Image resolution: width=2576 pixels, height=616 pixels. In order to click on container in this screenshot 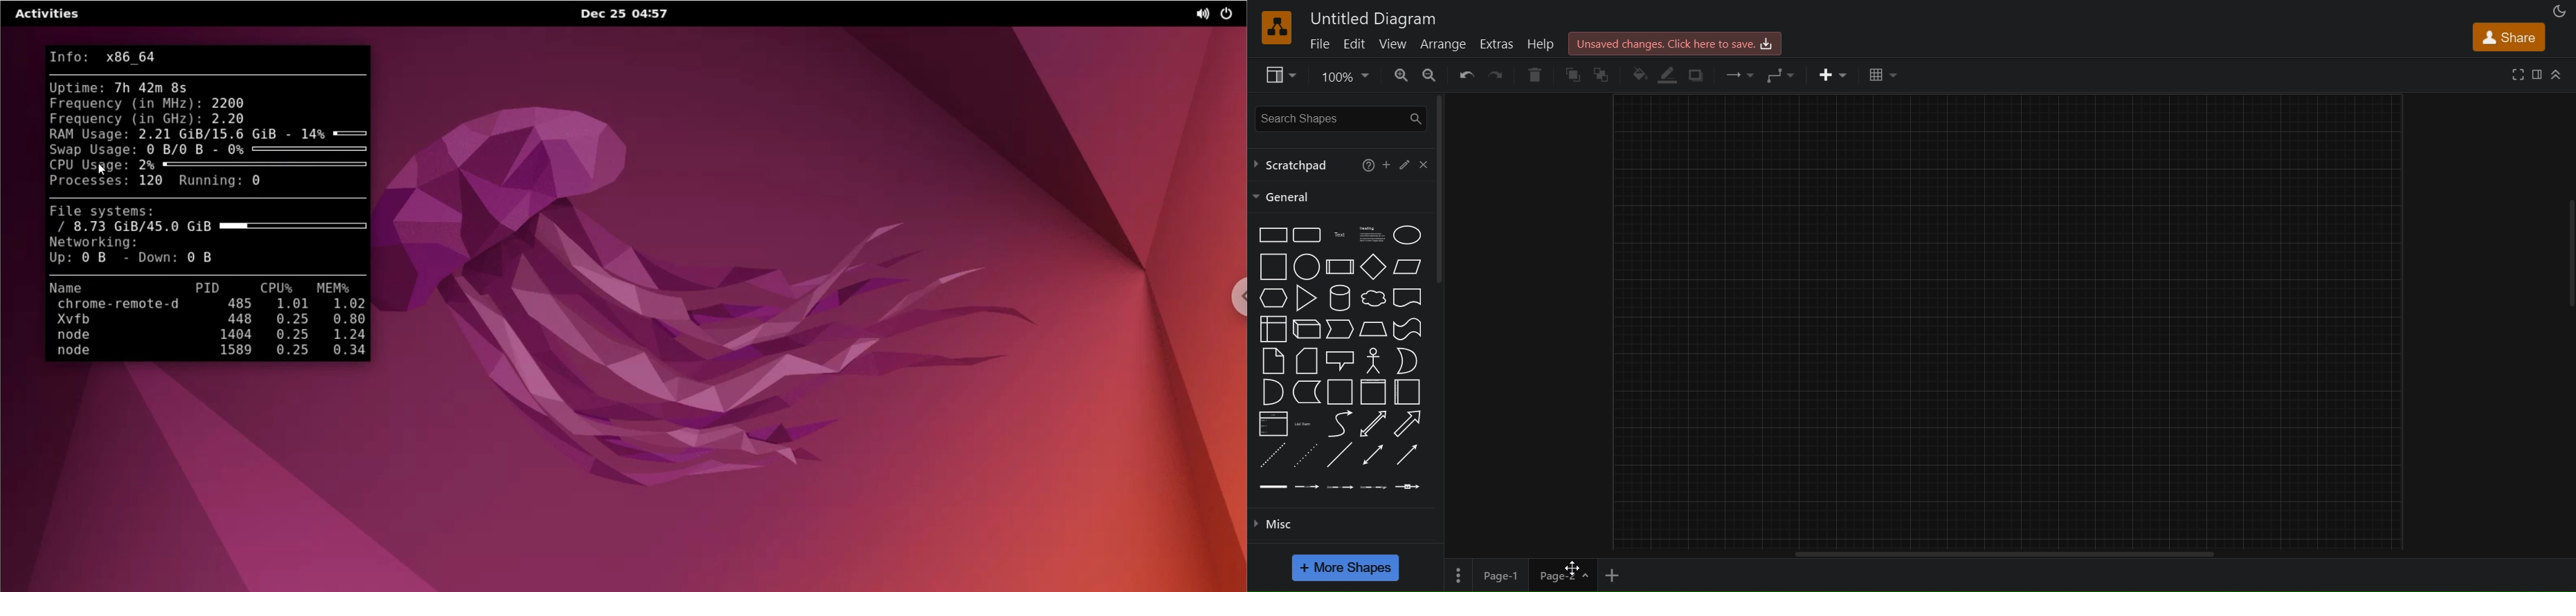, I will do `click(1340, 392)`.